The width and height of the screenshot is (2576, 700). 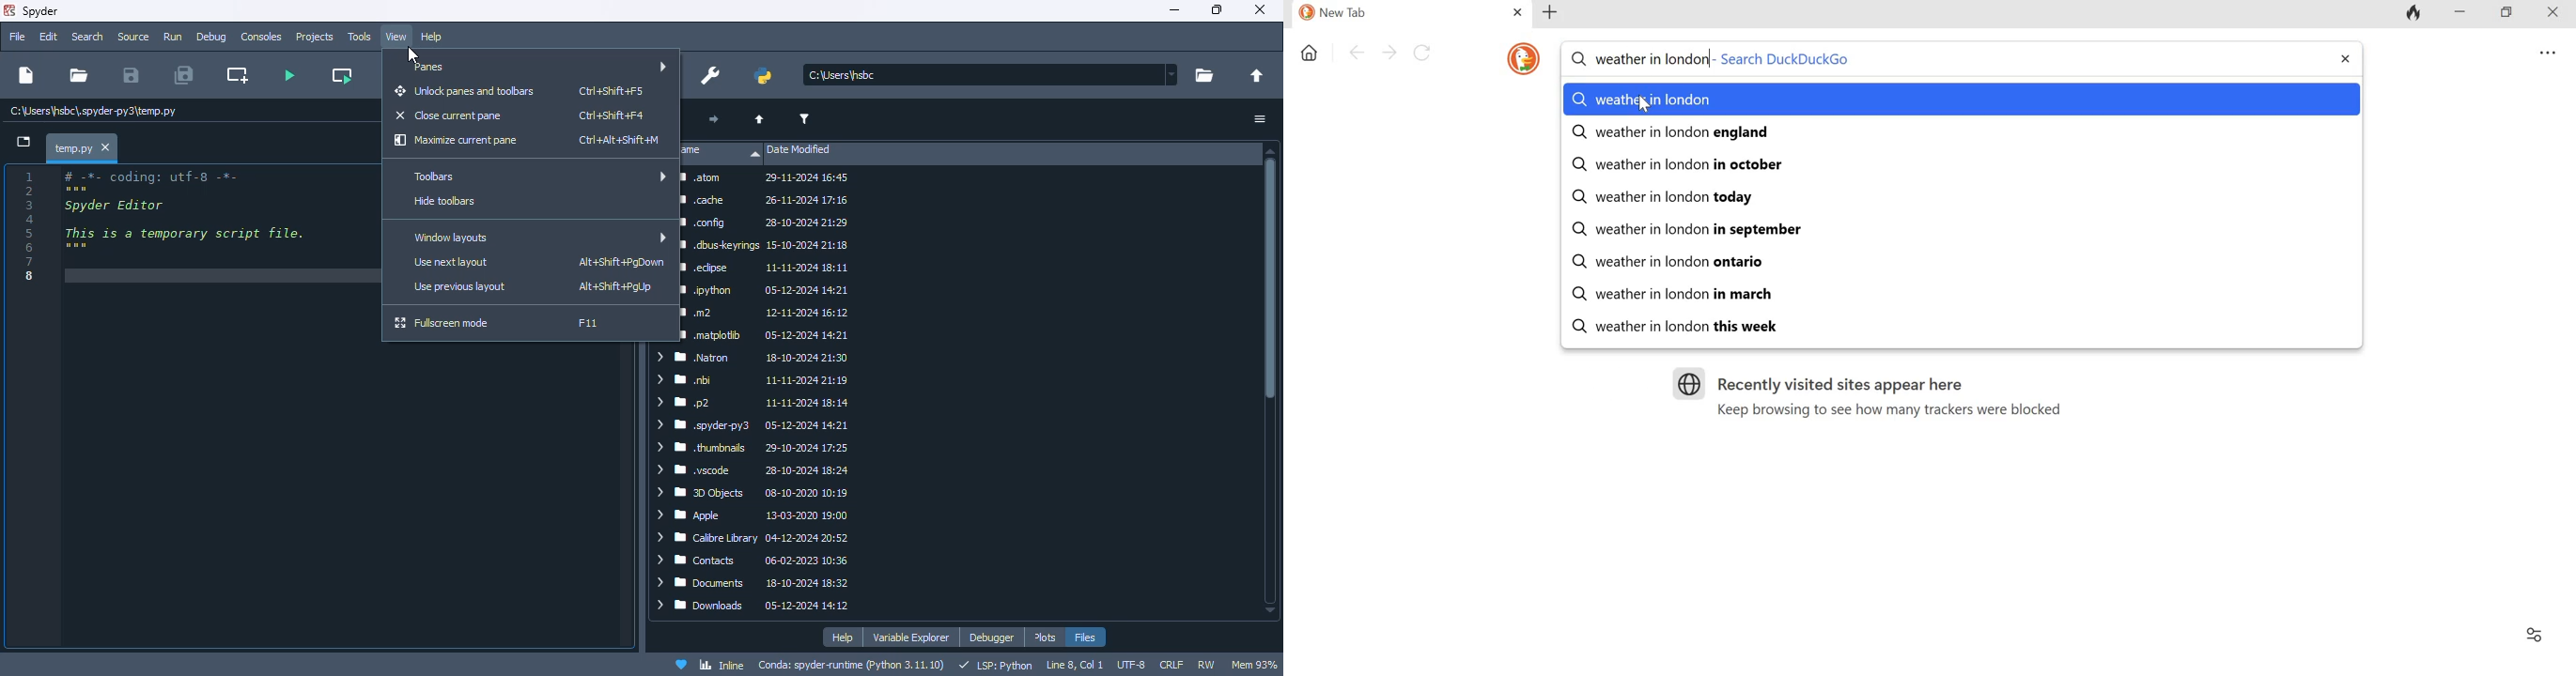 What do you see at coordinates (78, 74) in the screenshot?
I see `open file` at bounding box center [78, 74].